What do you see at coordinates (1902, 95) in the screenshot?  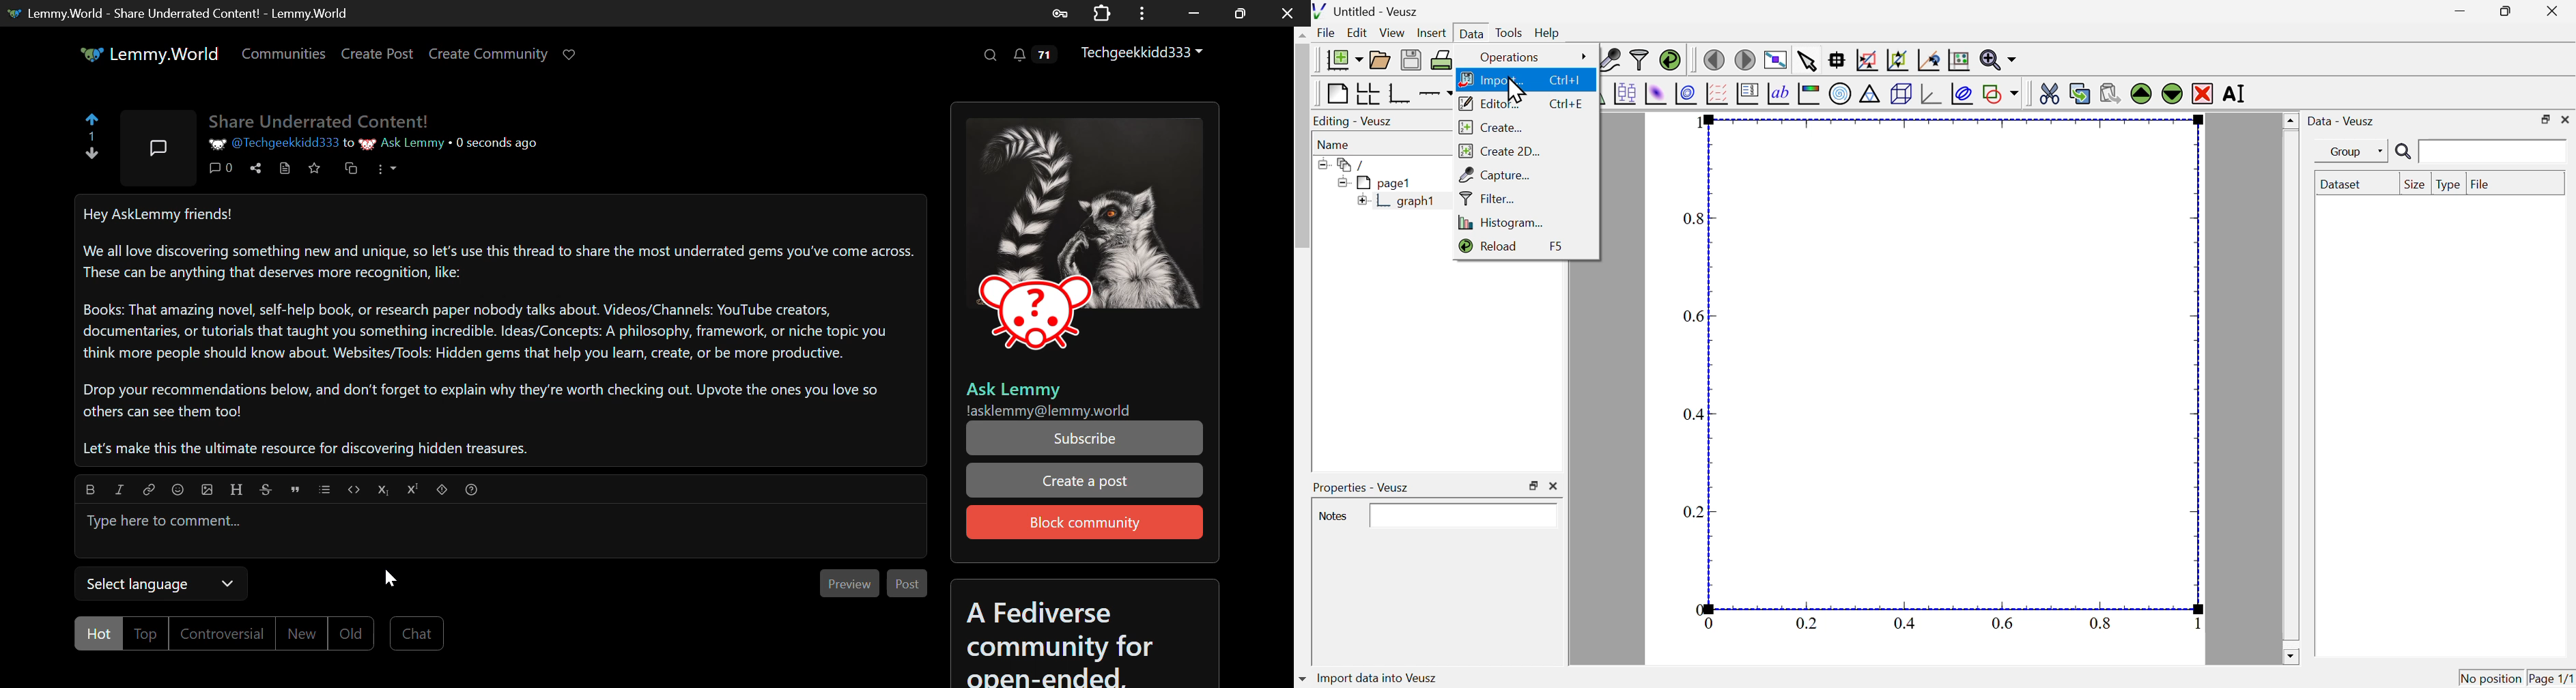 I see `3d scene` at bounding box center [1902, 95].